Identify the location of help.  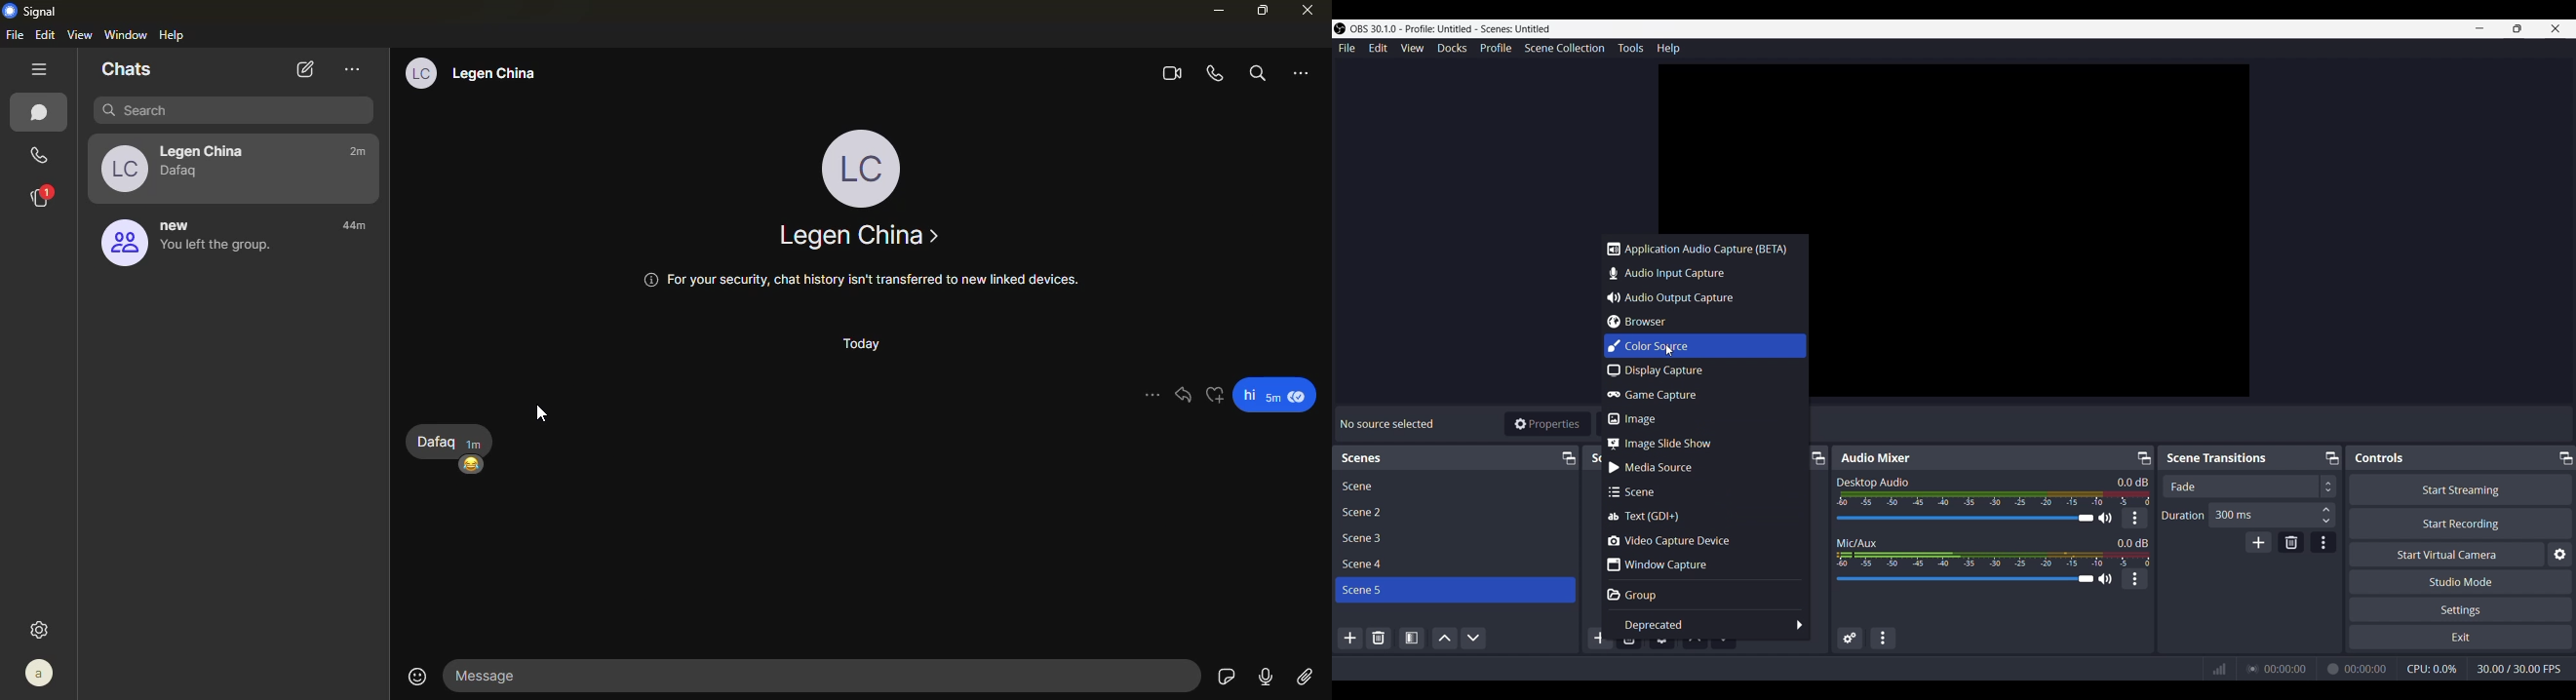
(174, 35).